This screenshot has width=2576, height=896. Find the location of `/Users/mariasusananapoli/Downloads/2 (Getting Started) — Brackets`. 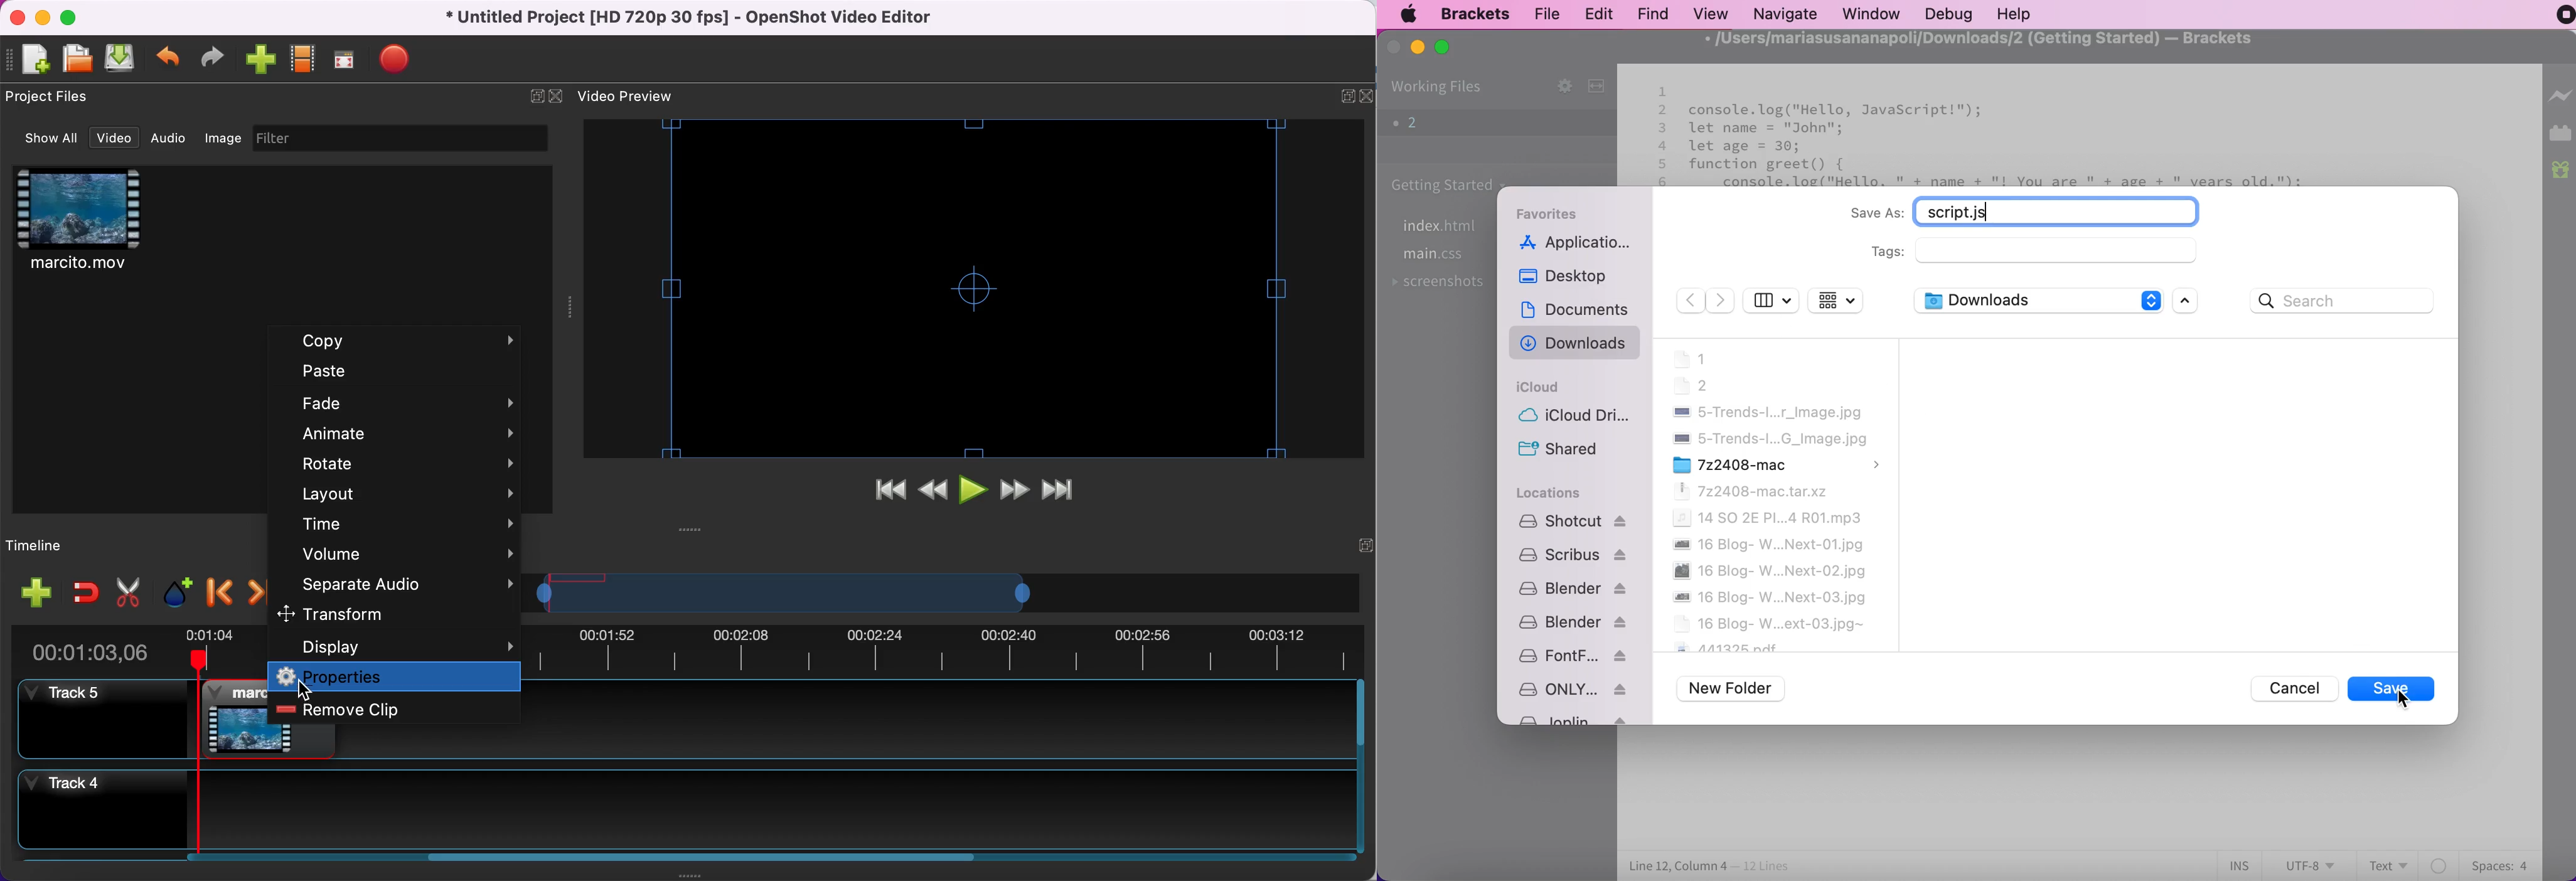

/Users/mariasusananapoli/Downloads/2 (Getting Started) — Brackets is located at coordinates (1974, 39).